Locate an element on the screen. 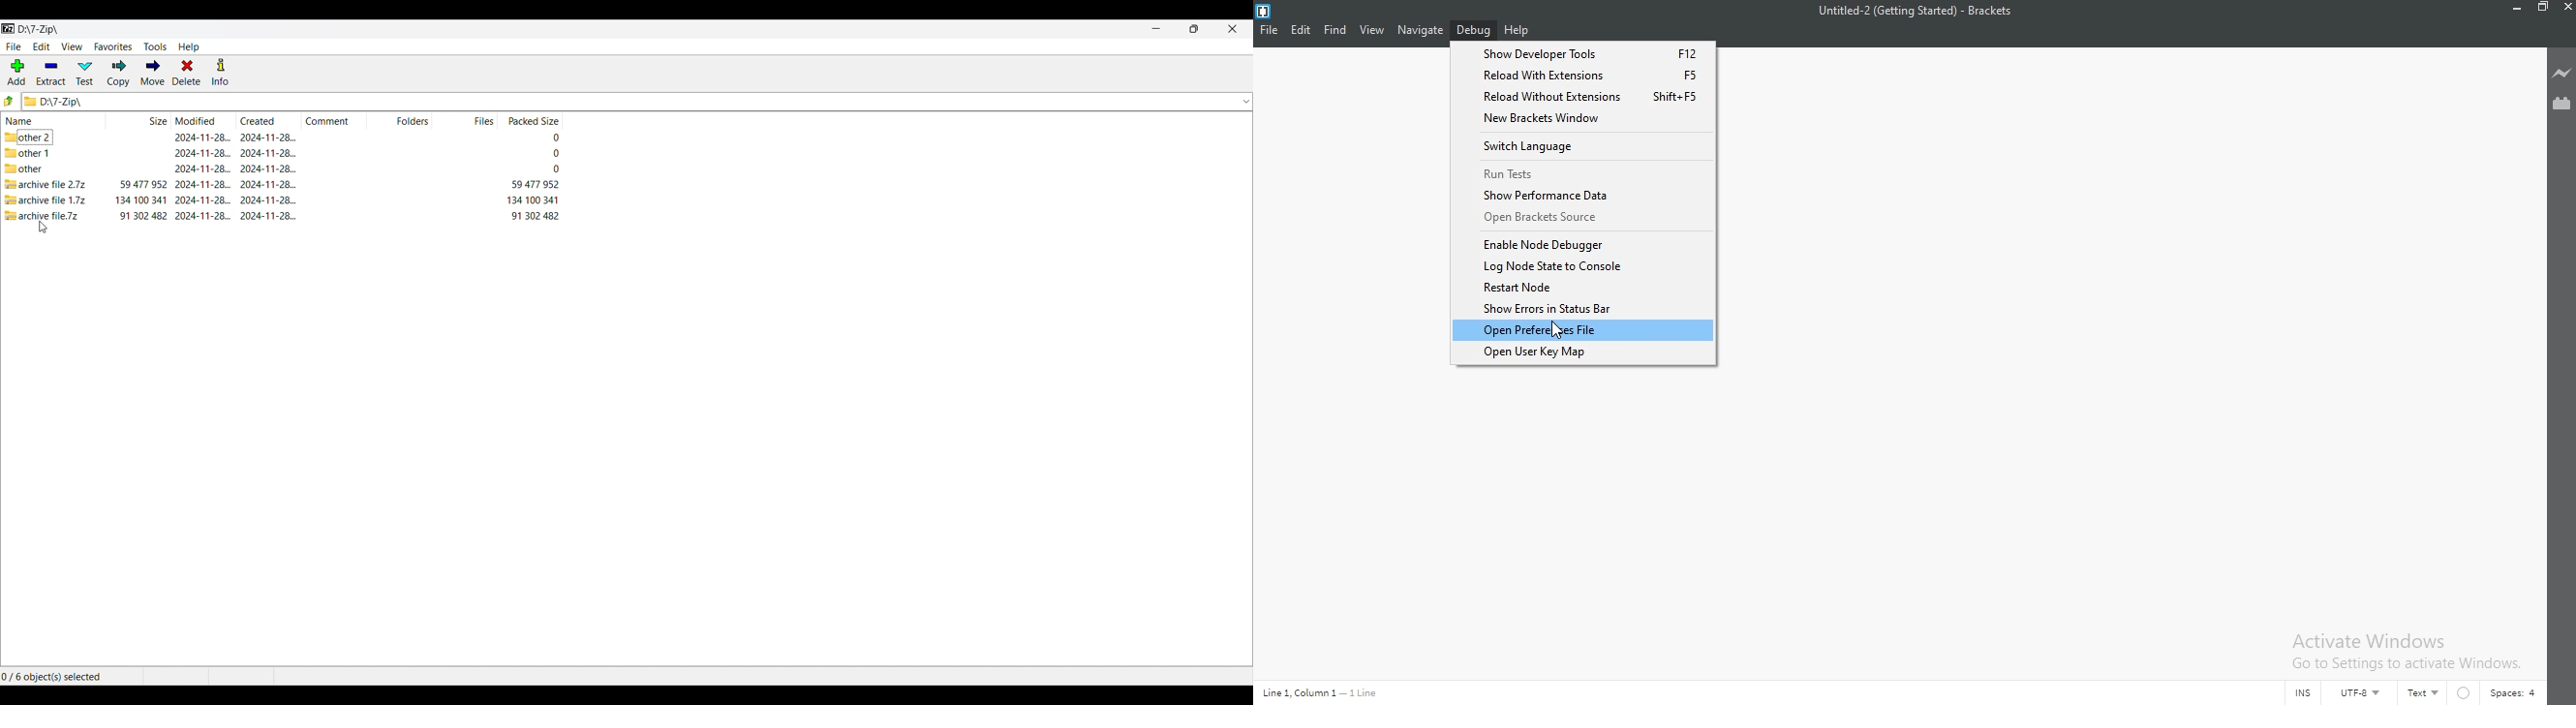 The image size is (2576, 728). Created column is located at coordinates (270, 120).